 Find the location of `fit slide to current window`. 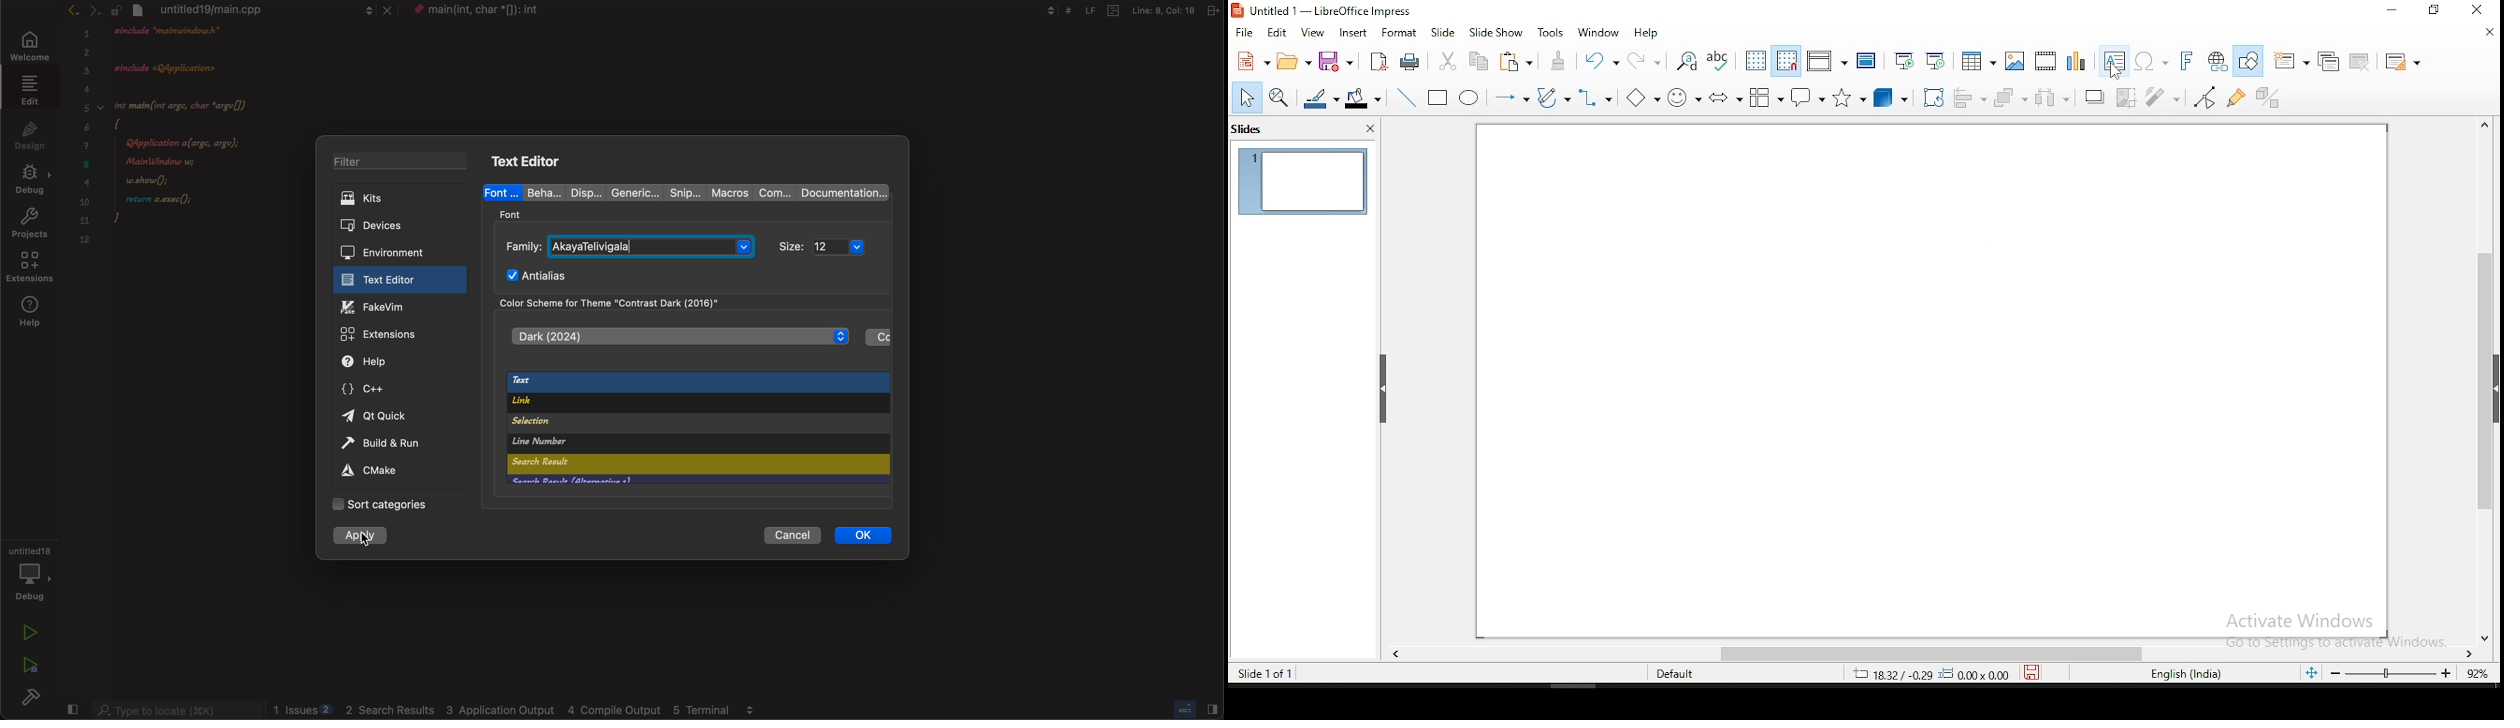

fit slide to current window is located at coordinates (2314, 672).